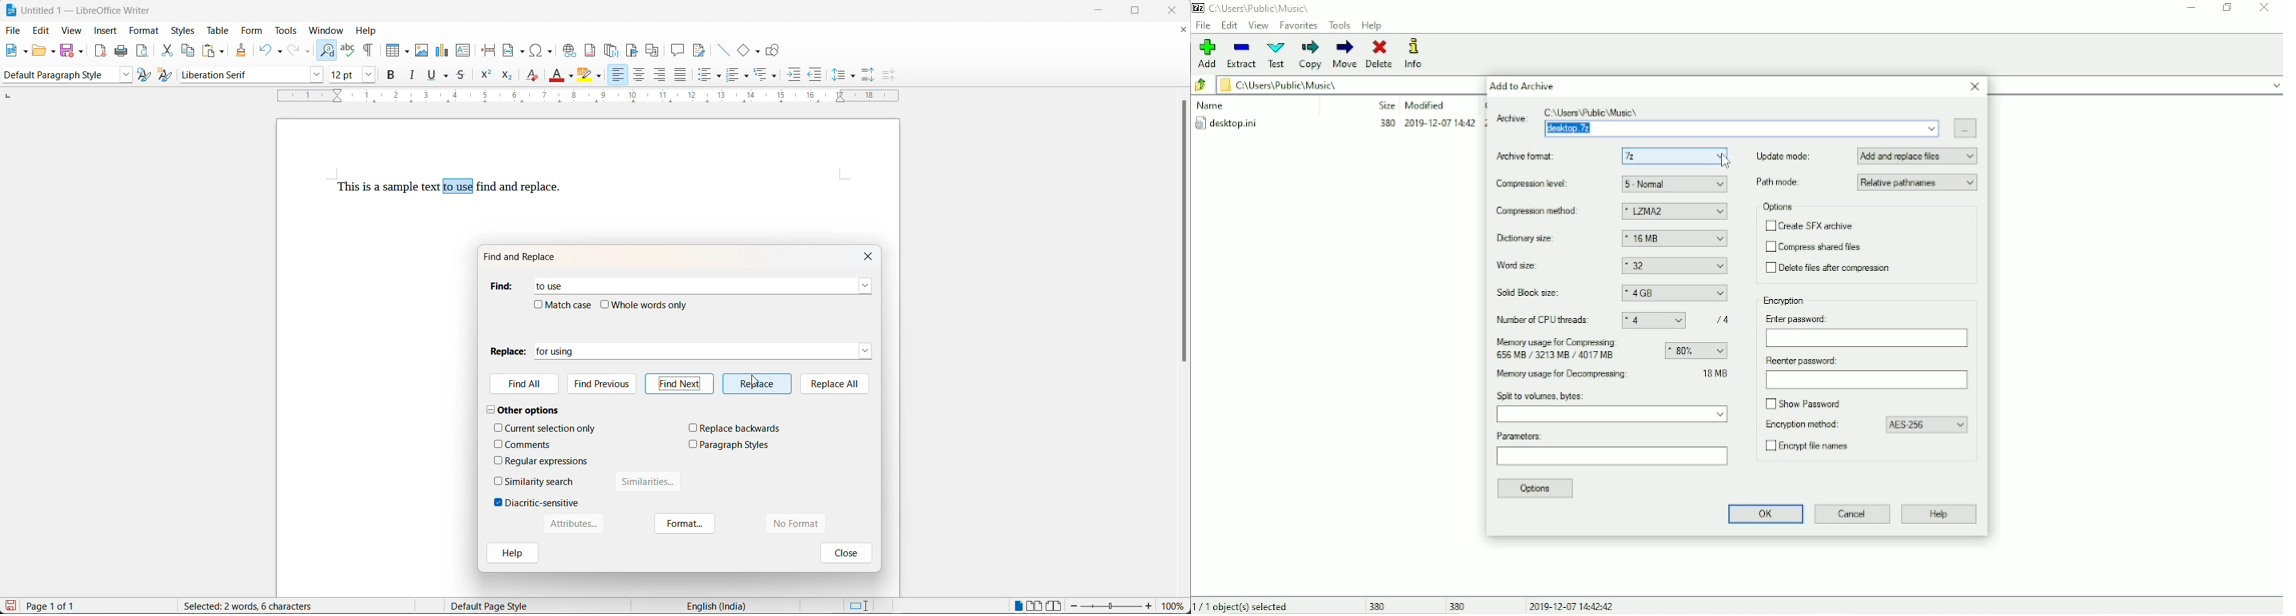 This screenshot has height=616, width=2296. I want to click on Default page style, so click(498, 606).